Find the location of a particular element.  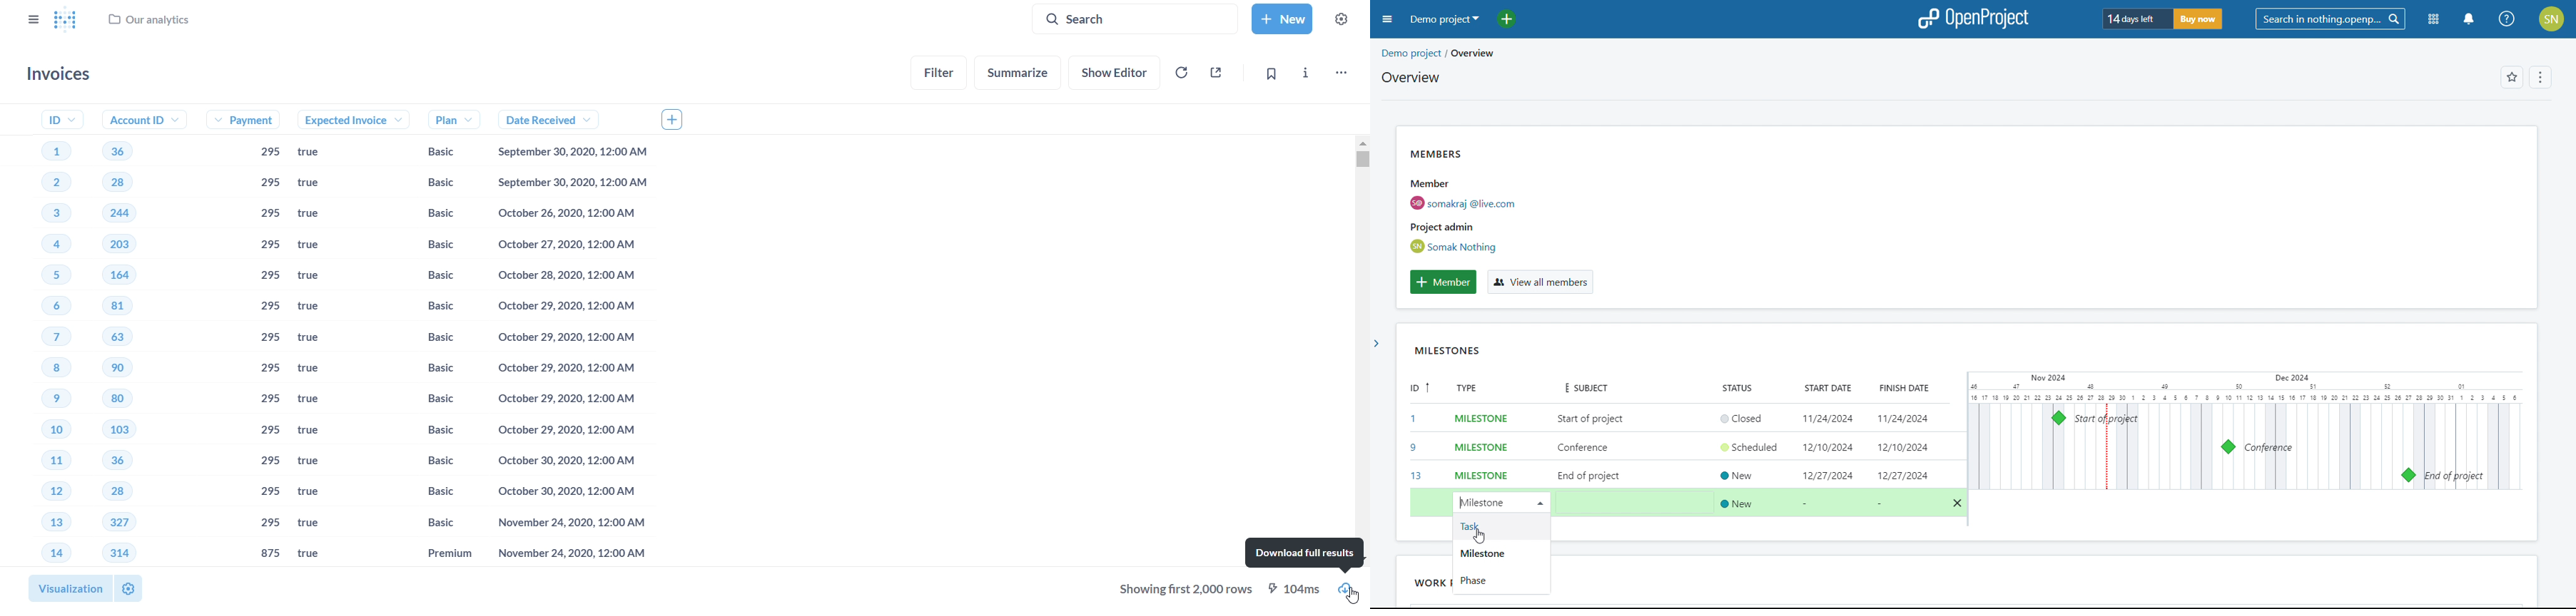

help is located at coordinates (2508, 19).